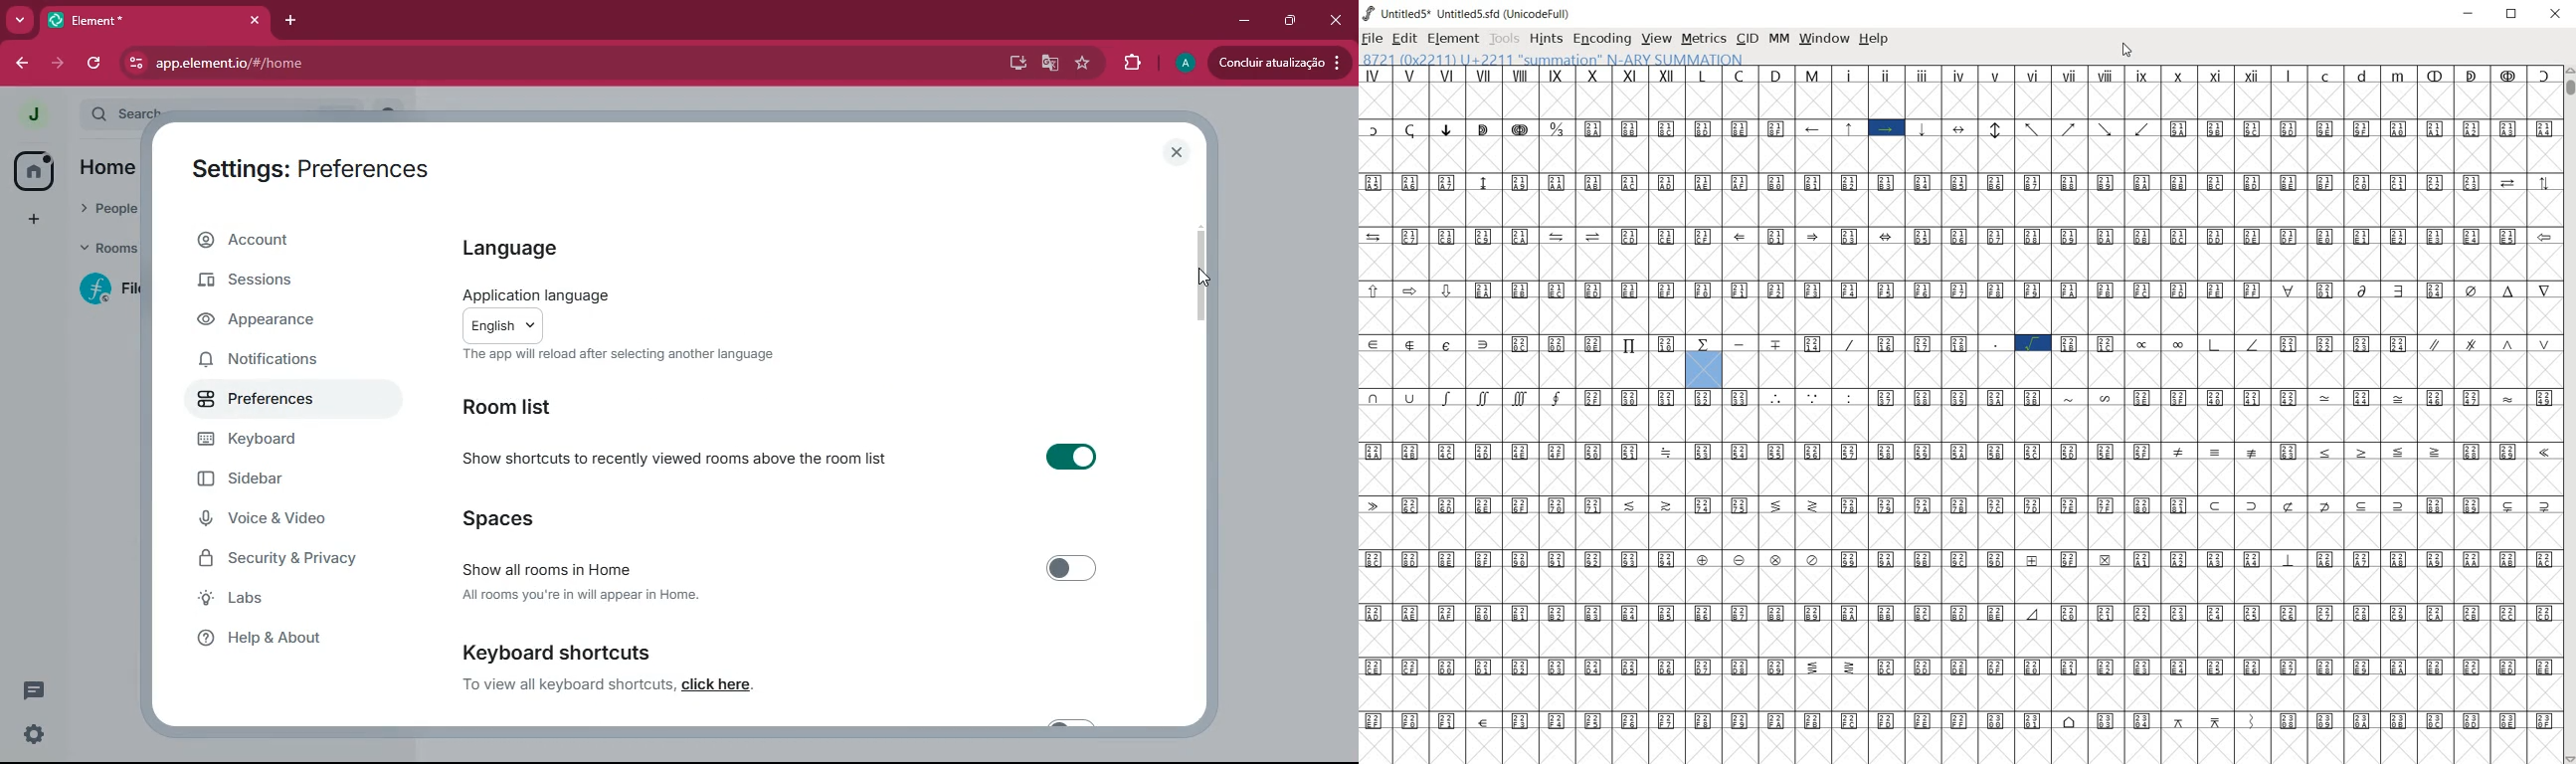 This screenshot has width=2576, height=784. What do you see at coordinates (2469, 14) in the screenshot?
I see `MINIMIZE` at bounding box center [2469, 14].